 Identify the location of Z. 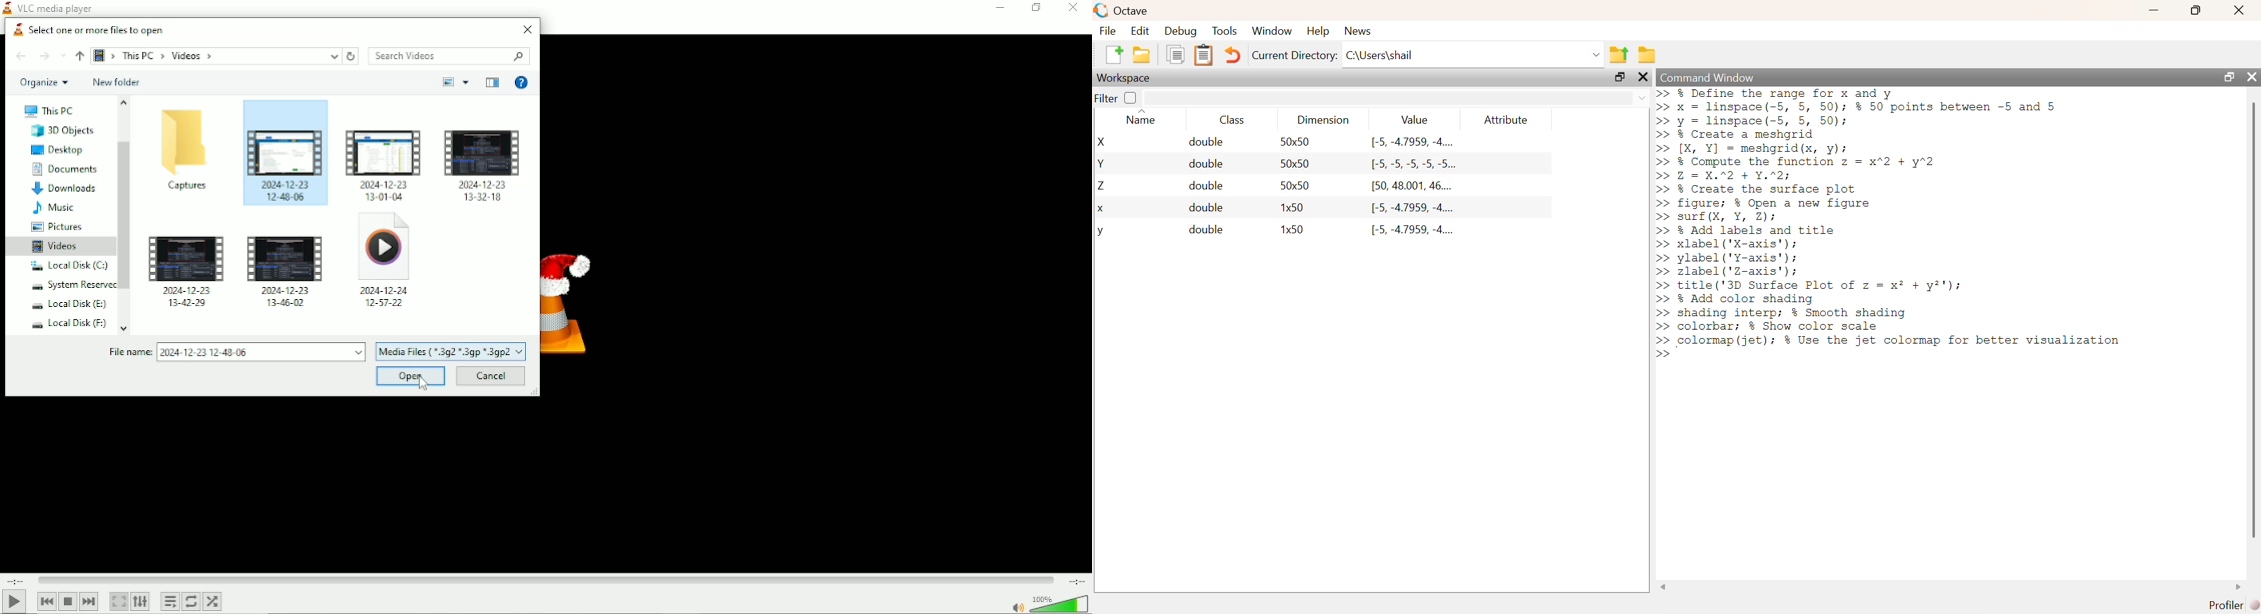
(1103, 186).